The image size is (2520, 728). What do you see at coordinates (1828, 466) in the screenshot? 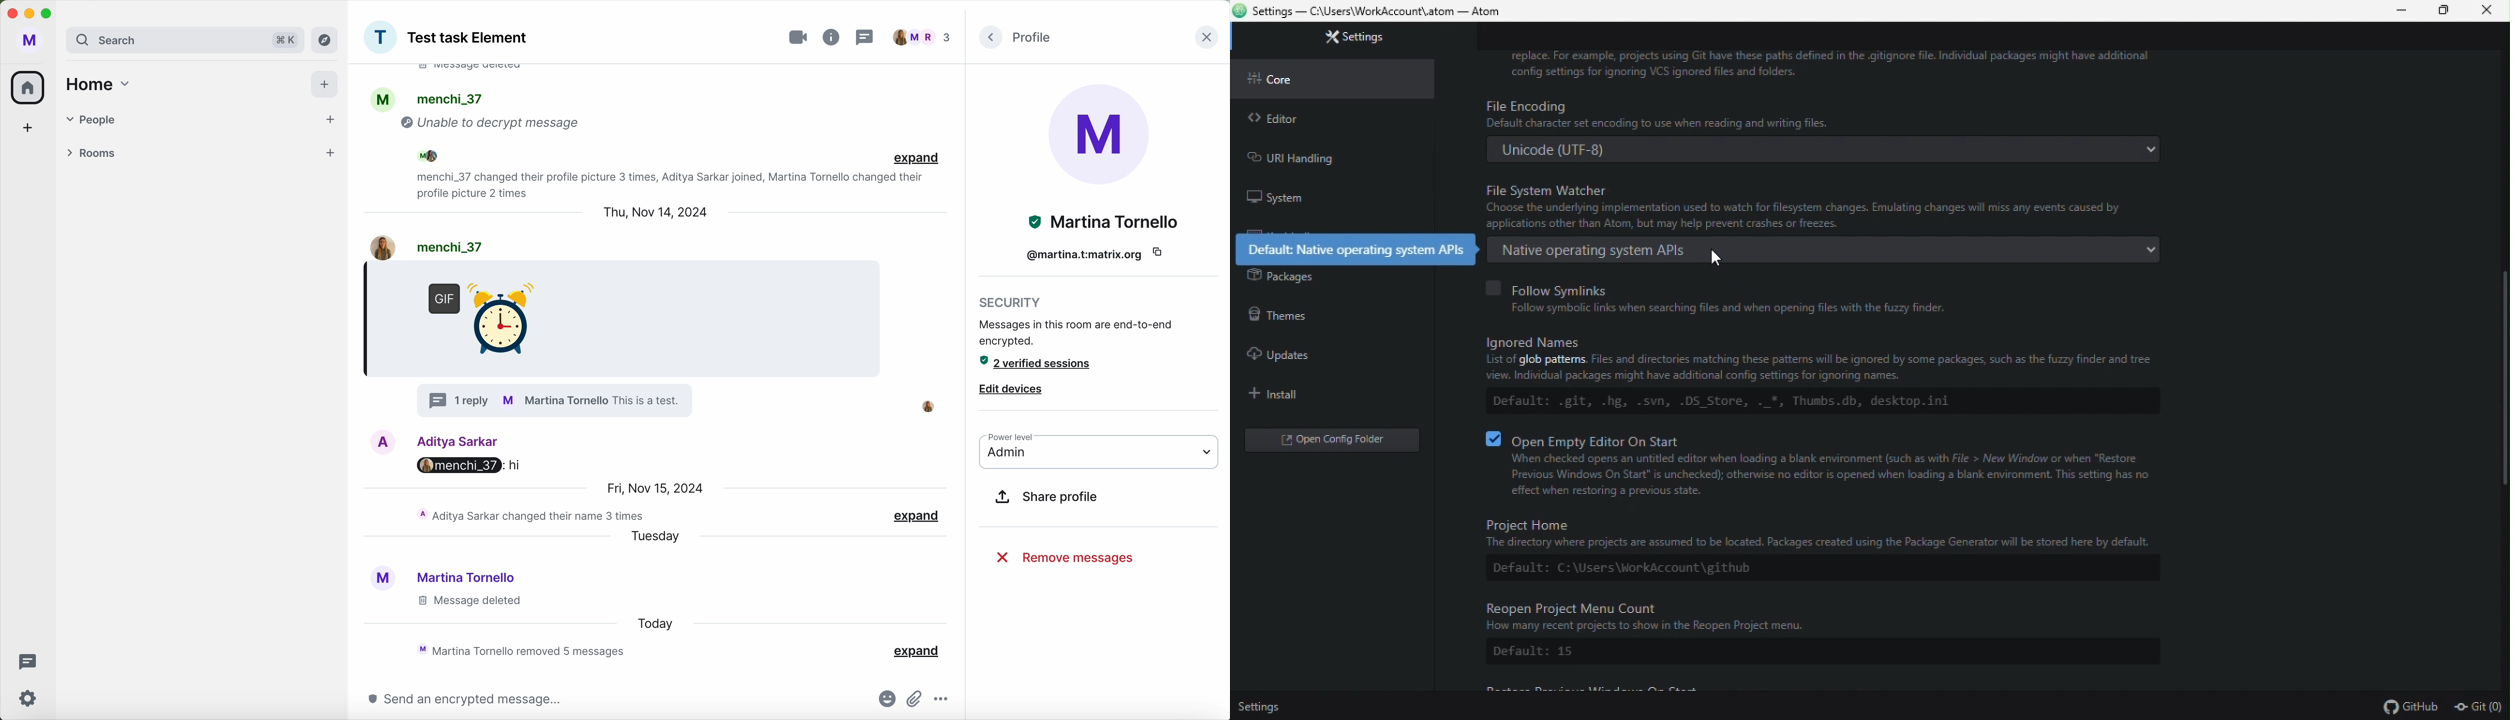
I see `open empty editor on start` at bounding box center [1828, 466].